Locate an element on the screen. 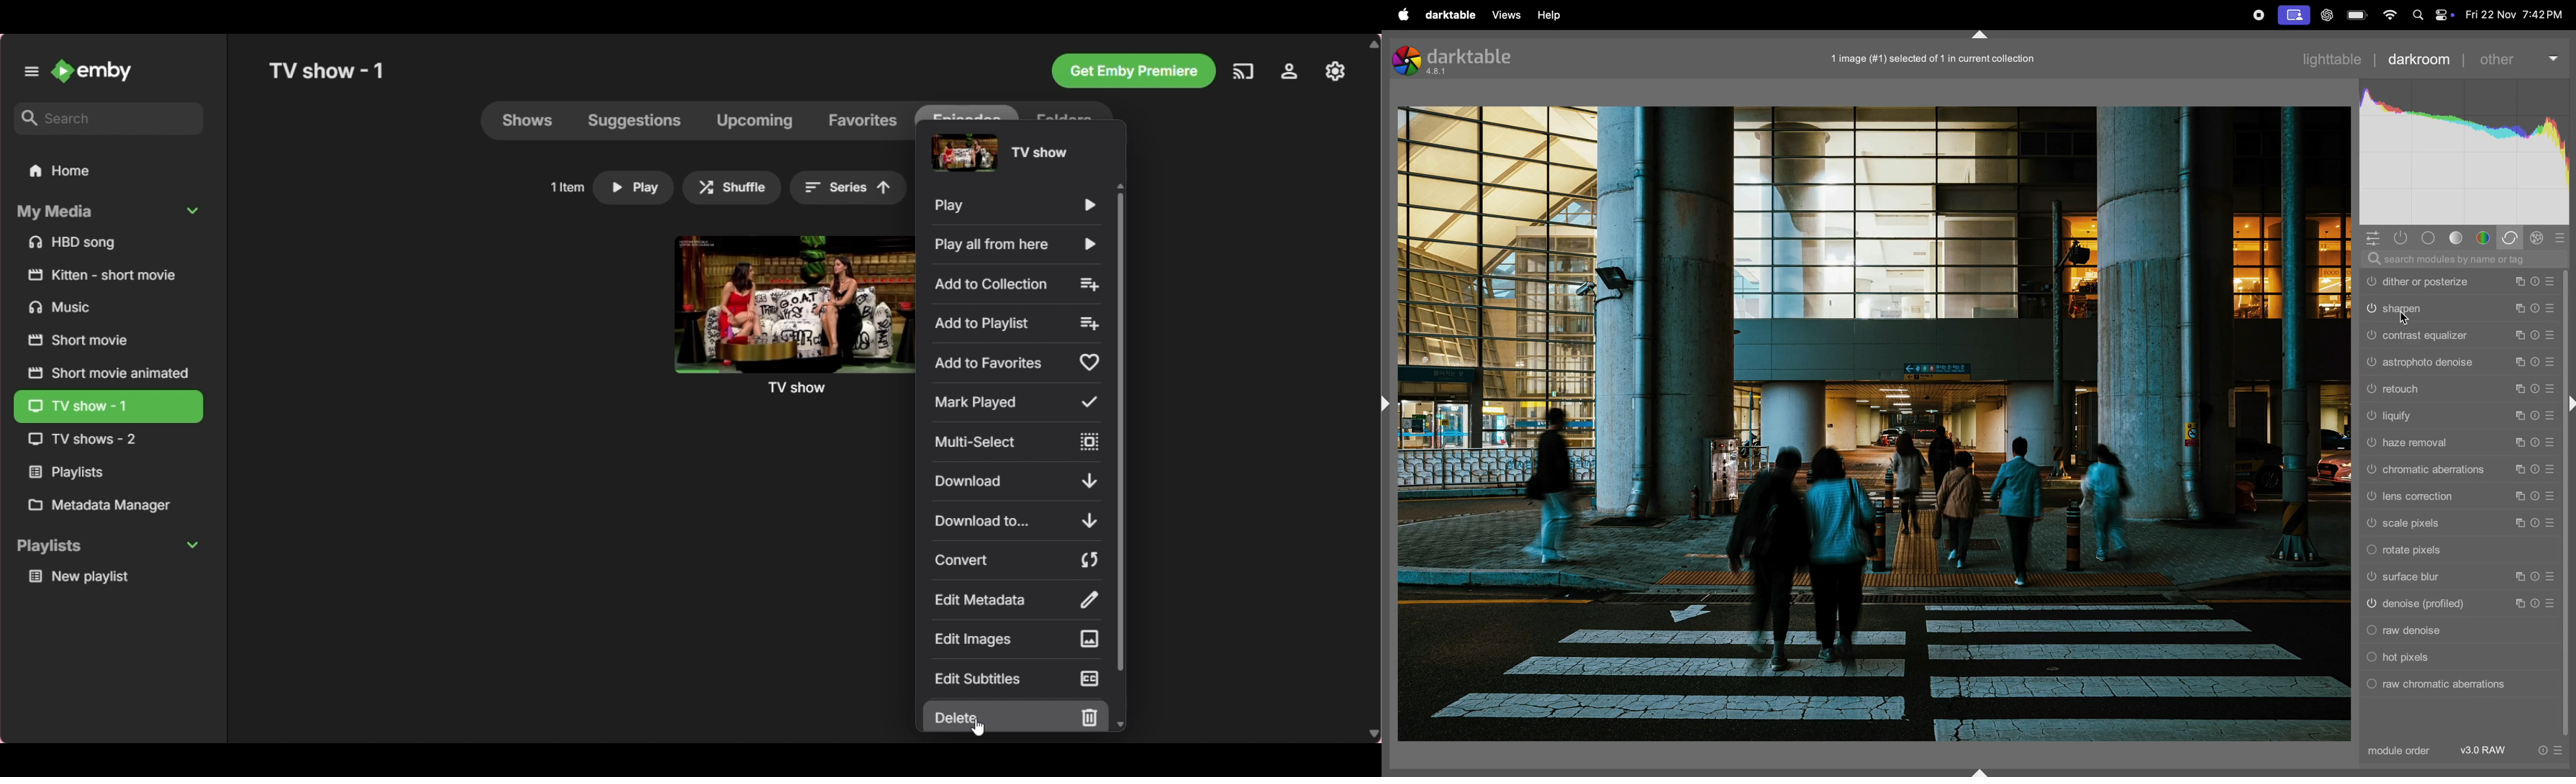 The width and height of the screenshot is (2576, 784). date and time is located at coordinates (2516, 13).